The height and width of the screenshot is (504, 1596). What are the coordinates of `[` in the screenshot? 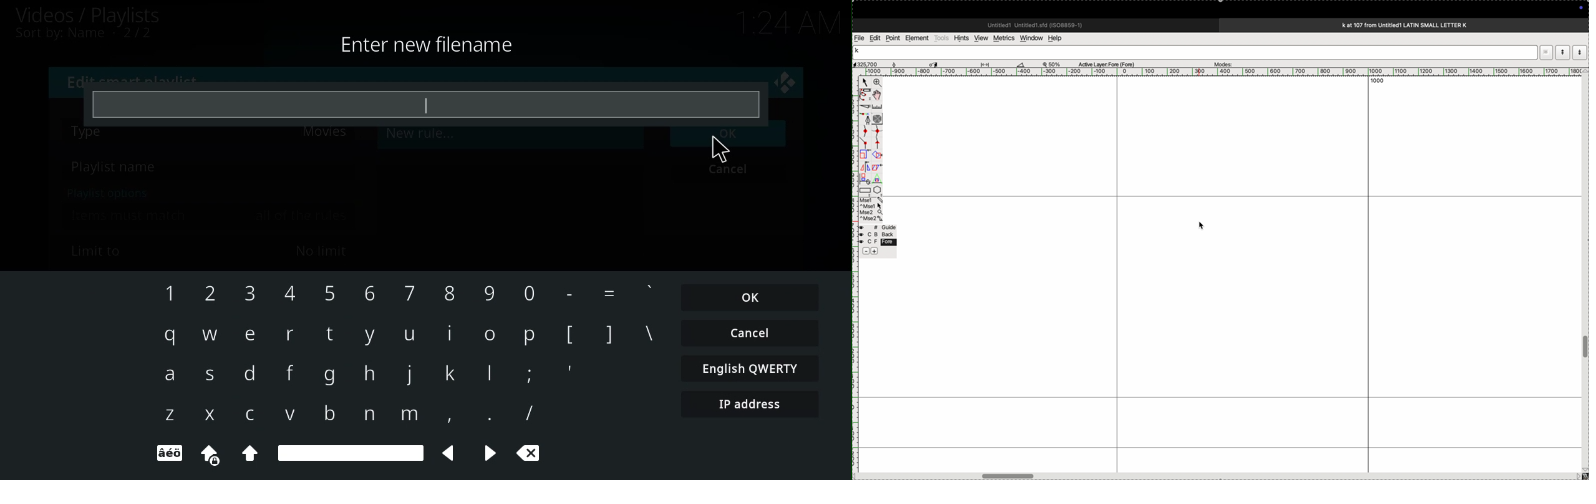 It's located at (568, 336).